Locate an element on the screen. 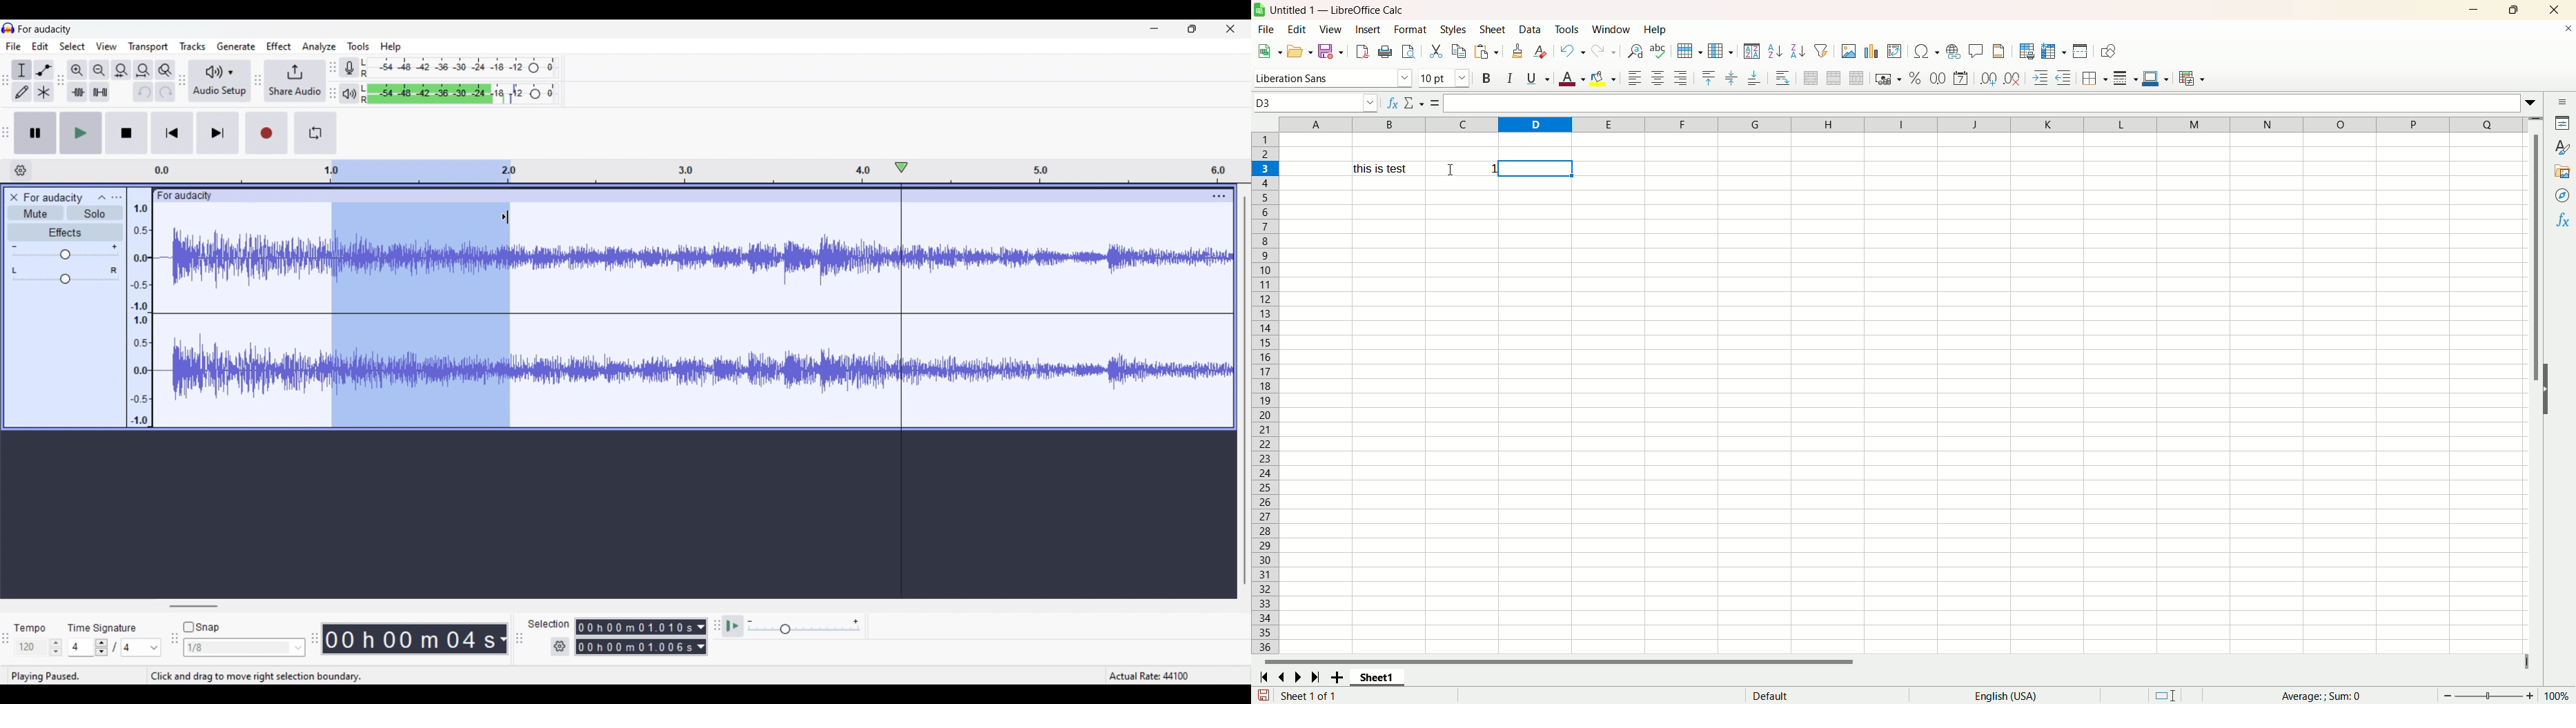 This screenshot has height=728, width=2576. new is located at coordinates (1268, 51).